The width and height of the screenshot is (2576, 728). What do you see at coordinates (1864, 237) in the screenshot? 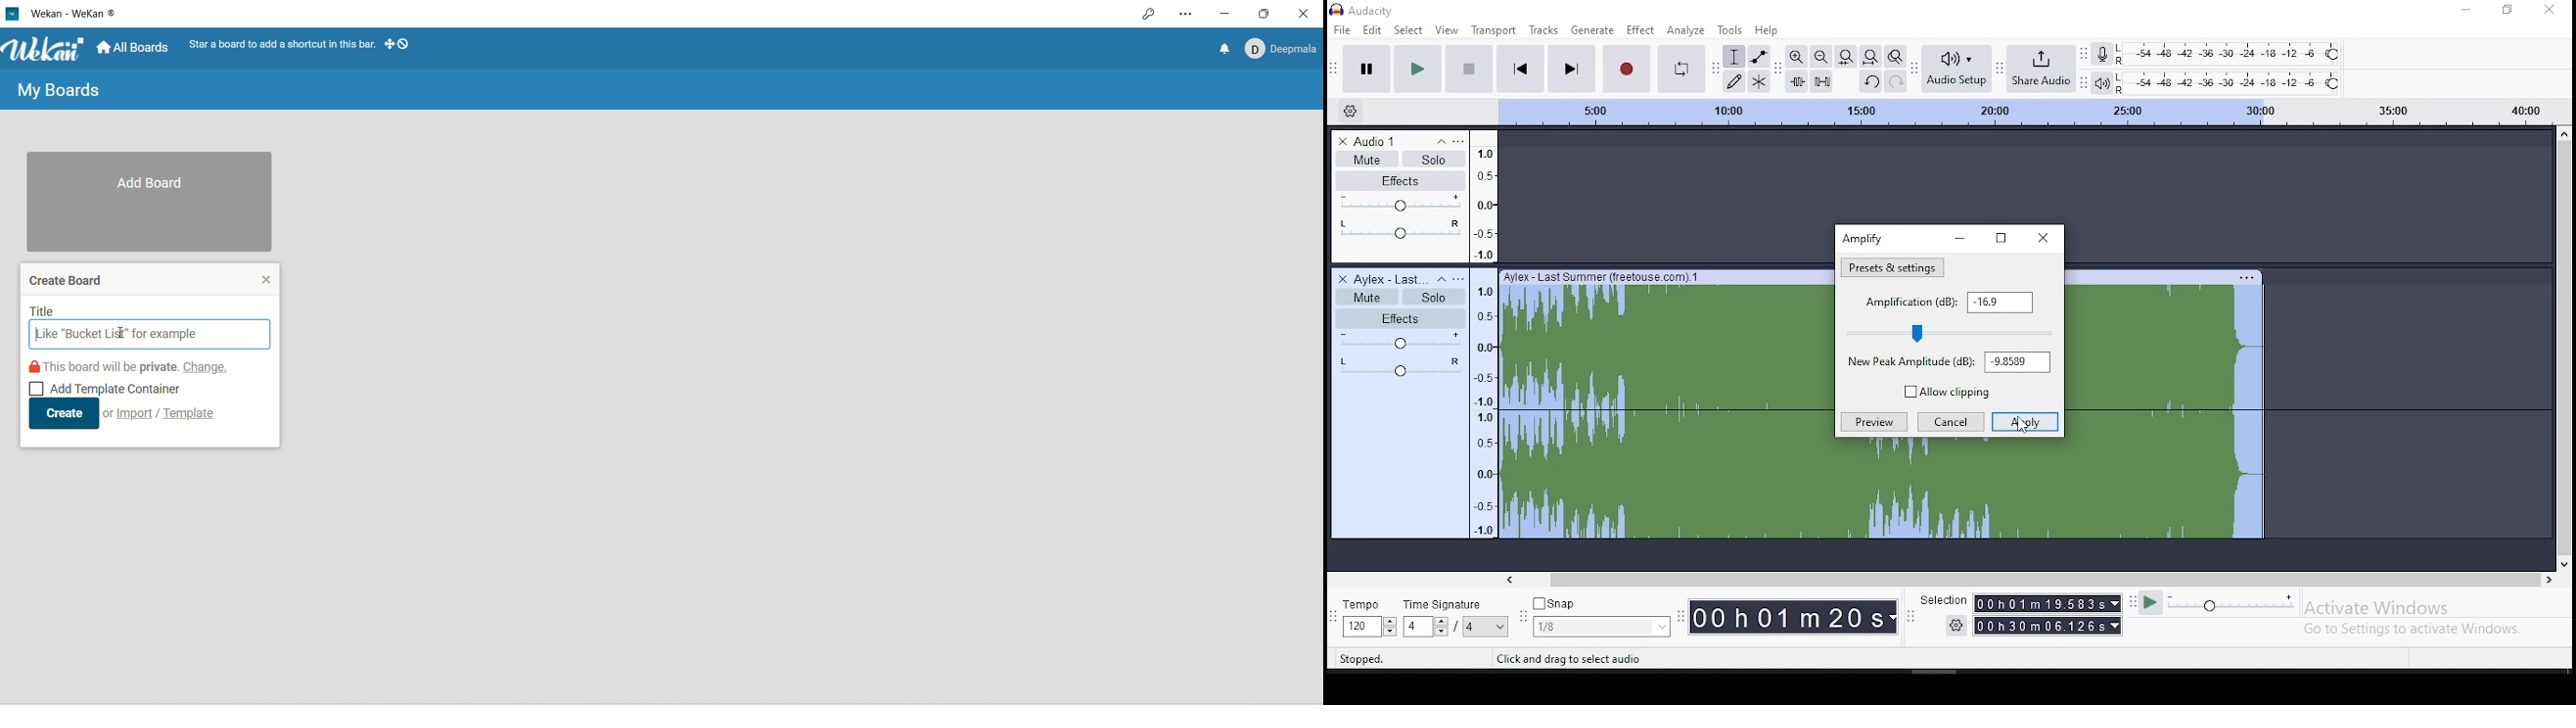
I see `amplify` at bounding box center [1864, 237].